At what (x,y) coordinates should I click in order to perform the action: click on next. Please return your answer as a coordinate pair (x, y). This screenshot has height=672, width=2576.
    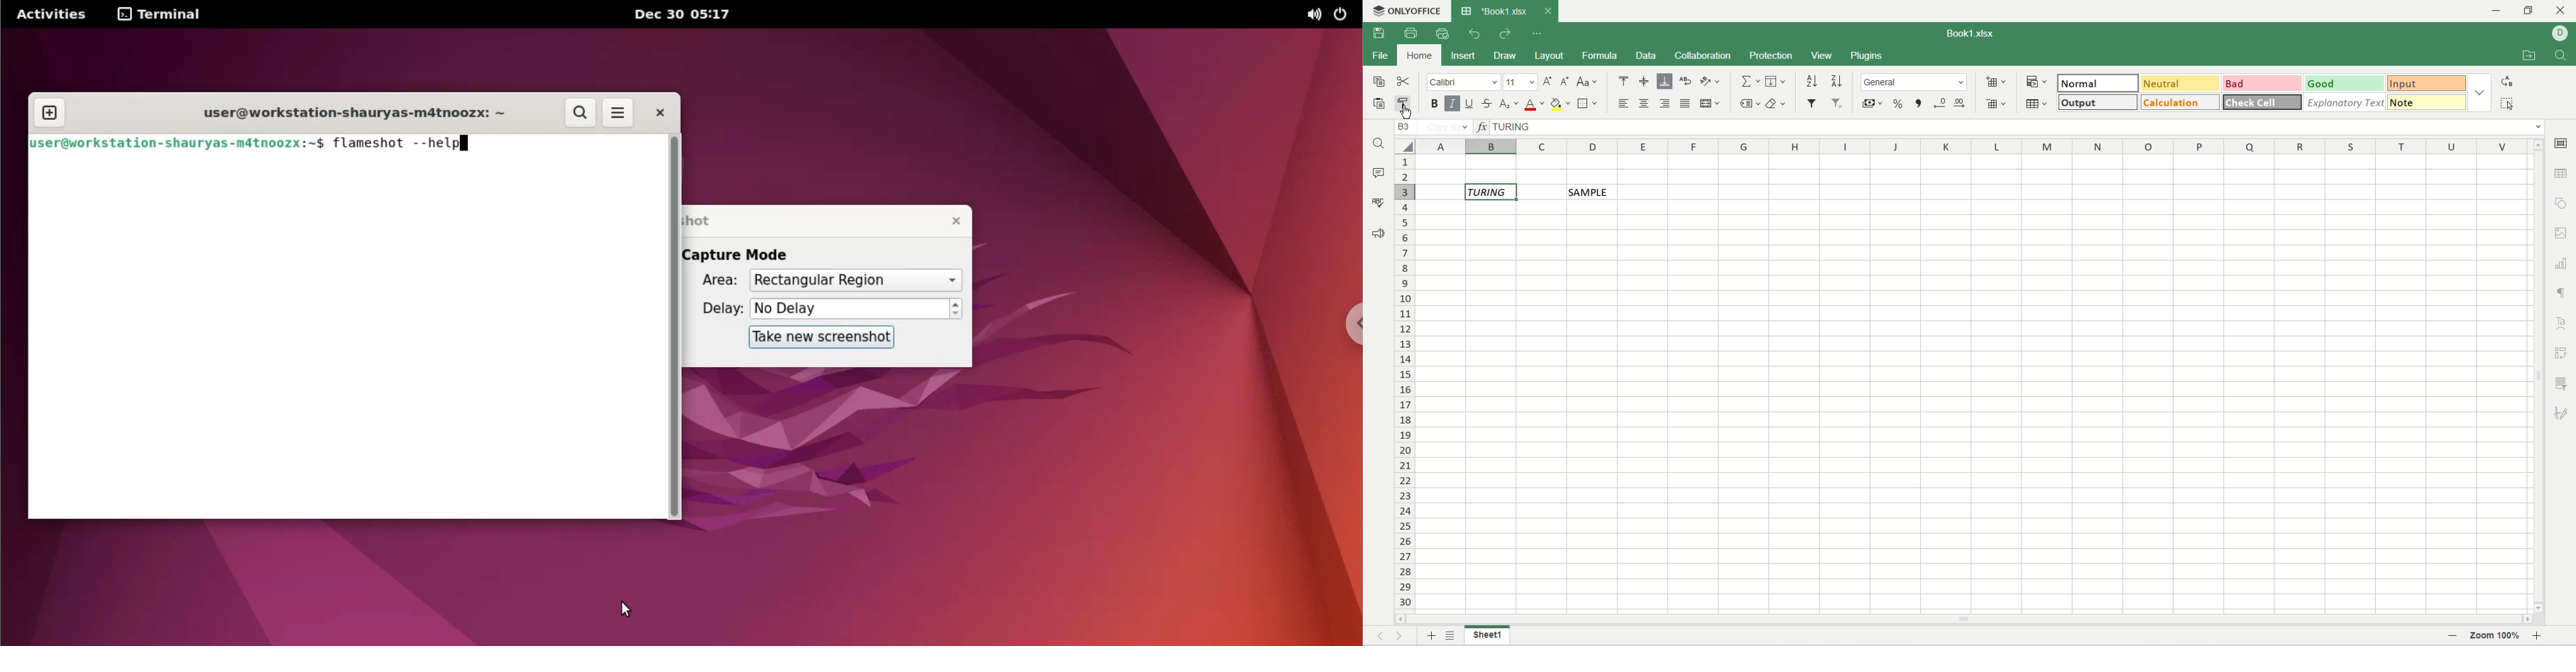
    Looking at the image, I should click on (1403, 638).